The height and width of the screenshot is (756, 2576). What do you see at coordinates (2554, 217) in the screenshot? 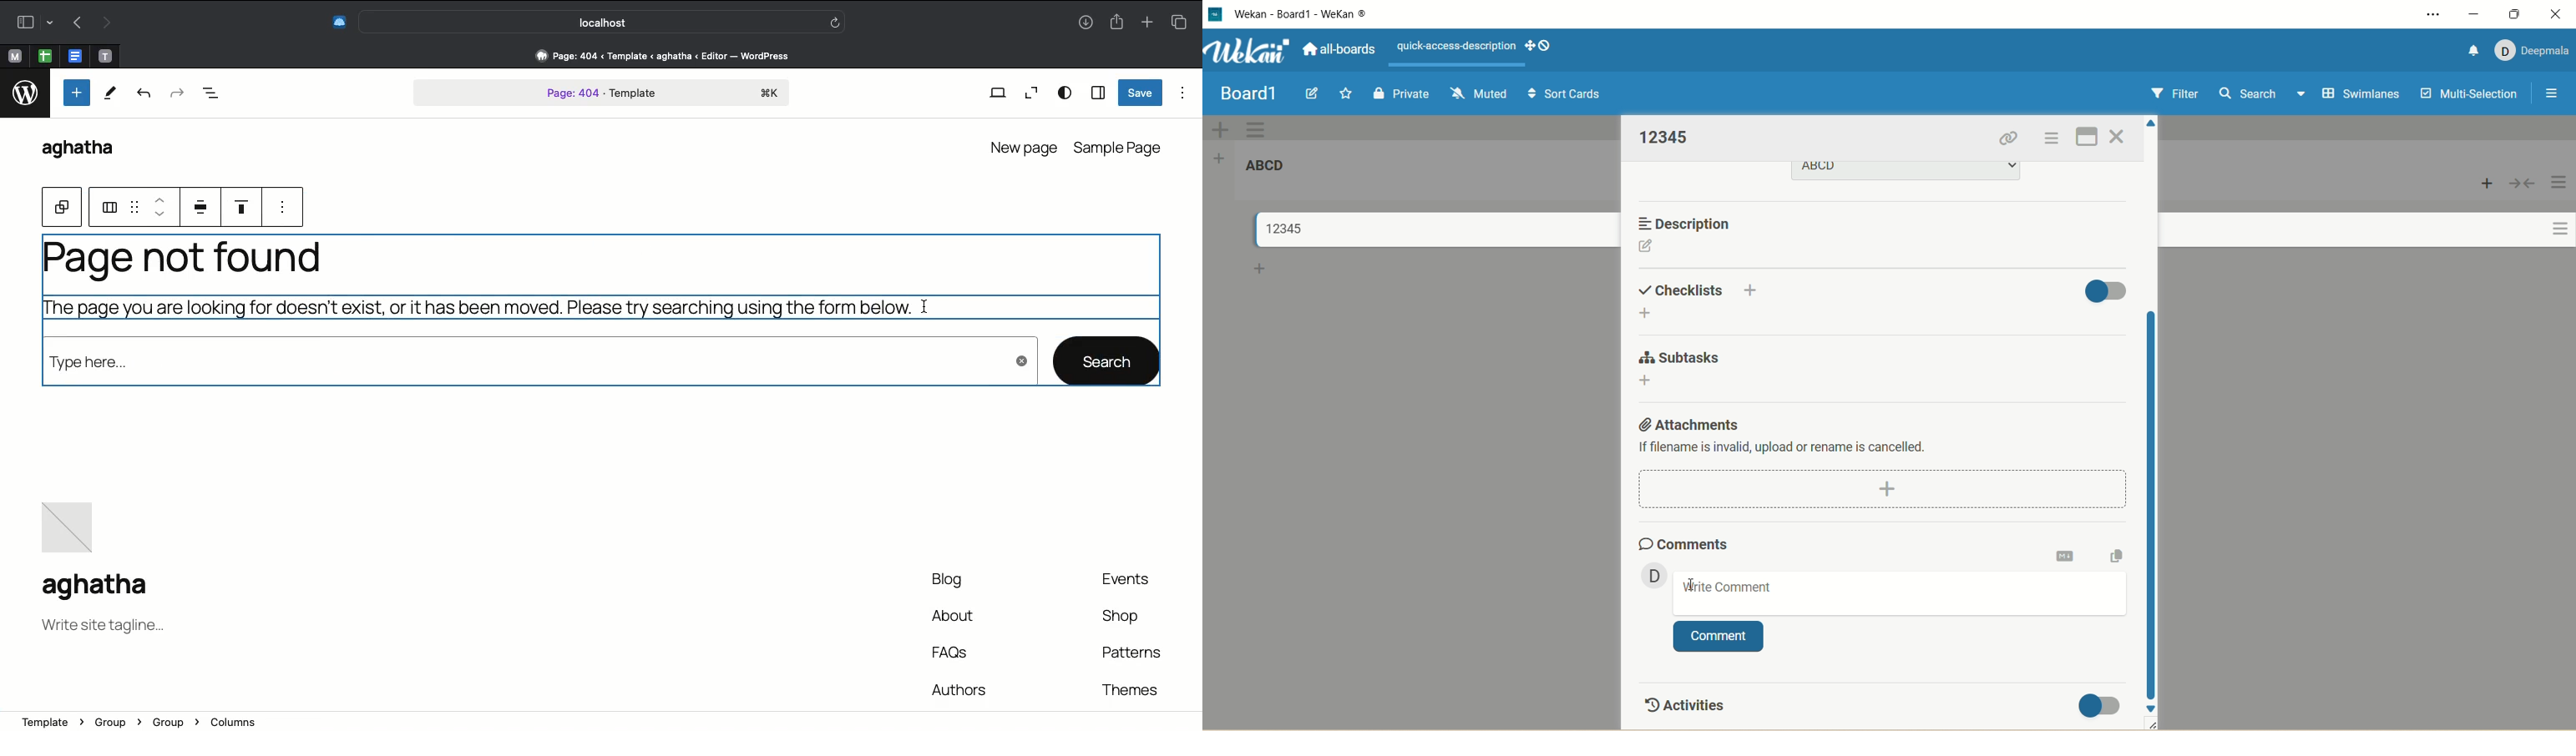
I see `actions` at bounding box center [2554, 217].